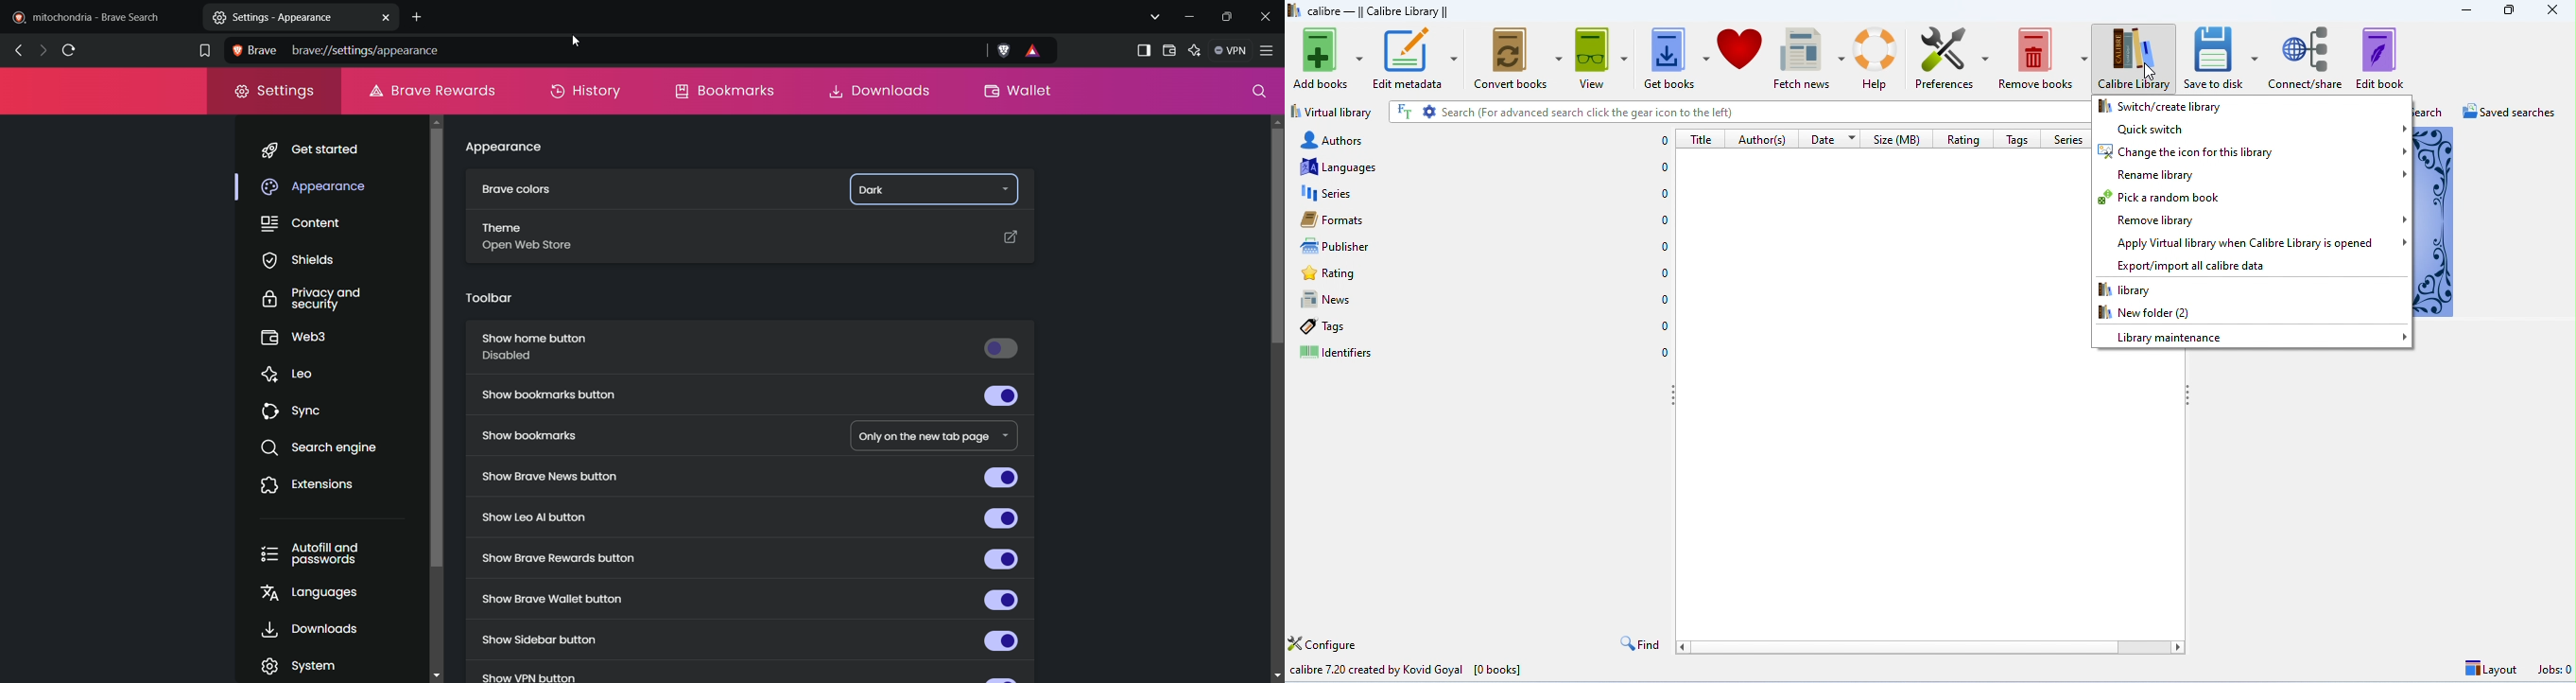 The width and height of the screenshot is (2576, 700). I want to click on show leo AI button, so click(753, 517).